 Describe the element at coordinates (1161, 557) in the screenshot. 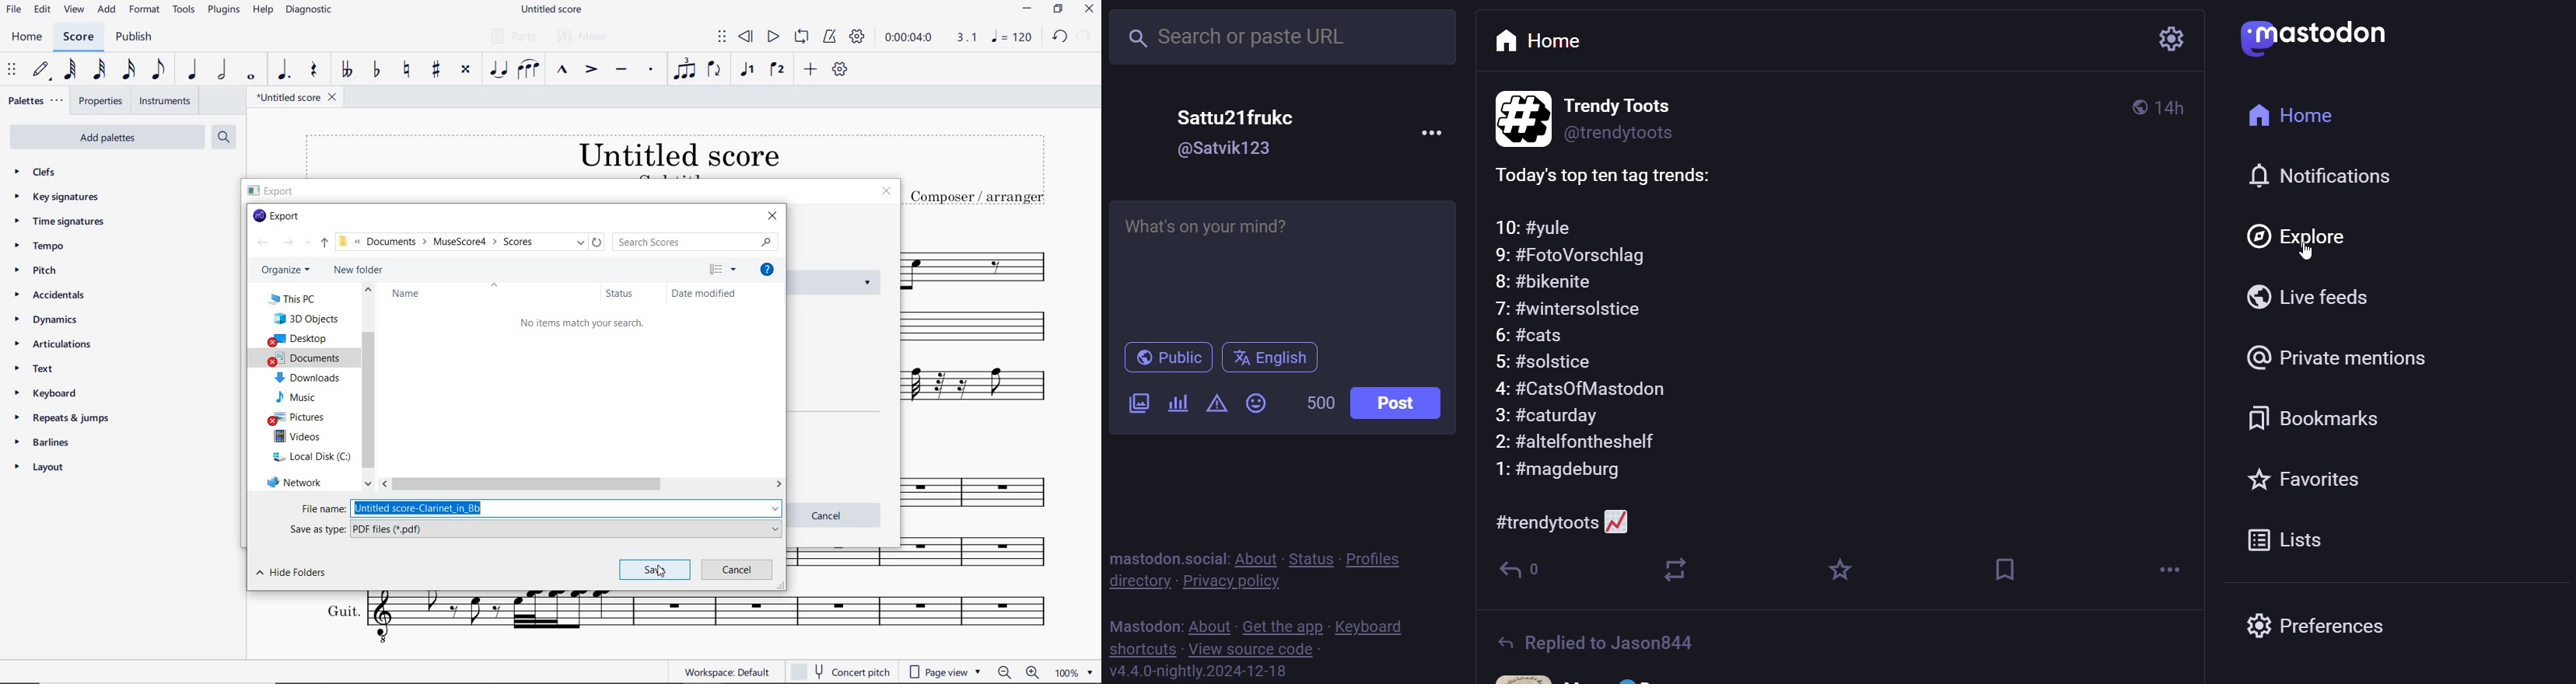

I see `mastodon social` at that location.